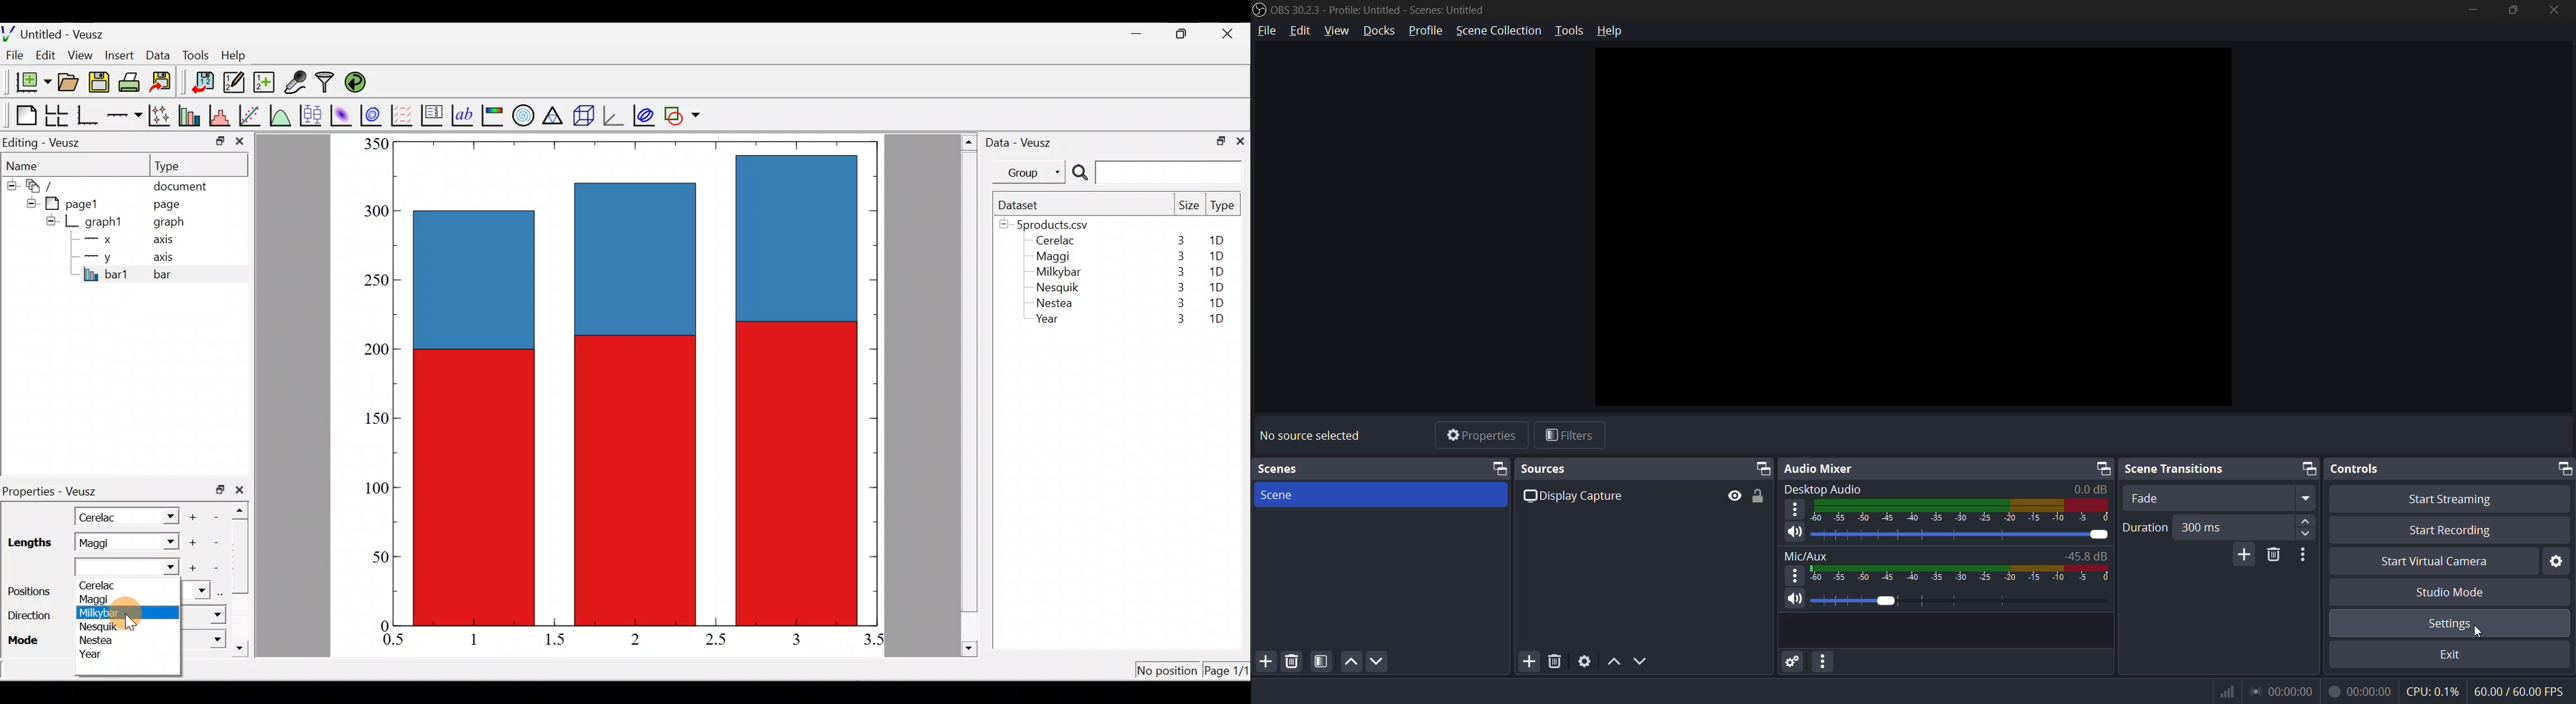 The width and height of the screenshot is (2576, 728). What do you see at coordinates (1032, 171) in the screenshot?
I see `Group` at bounding box center [1032, 171].